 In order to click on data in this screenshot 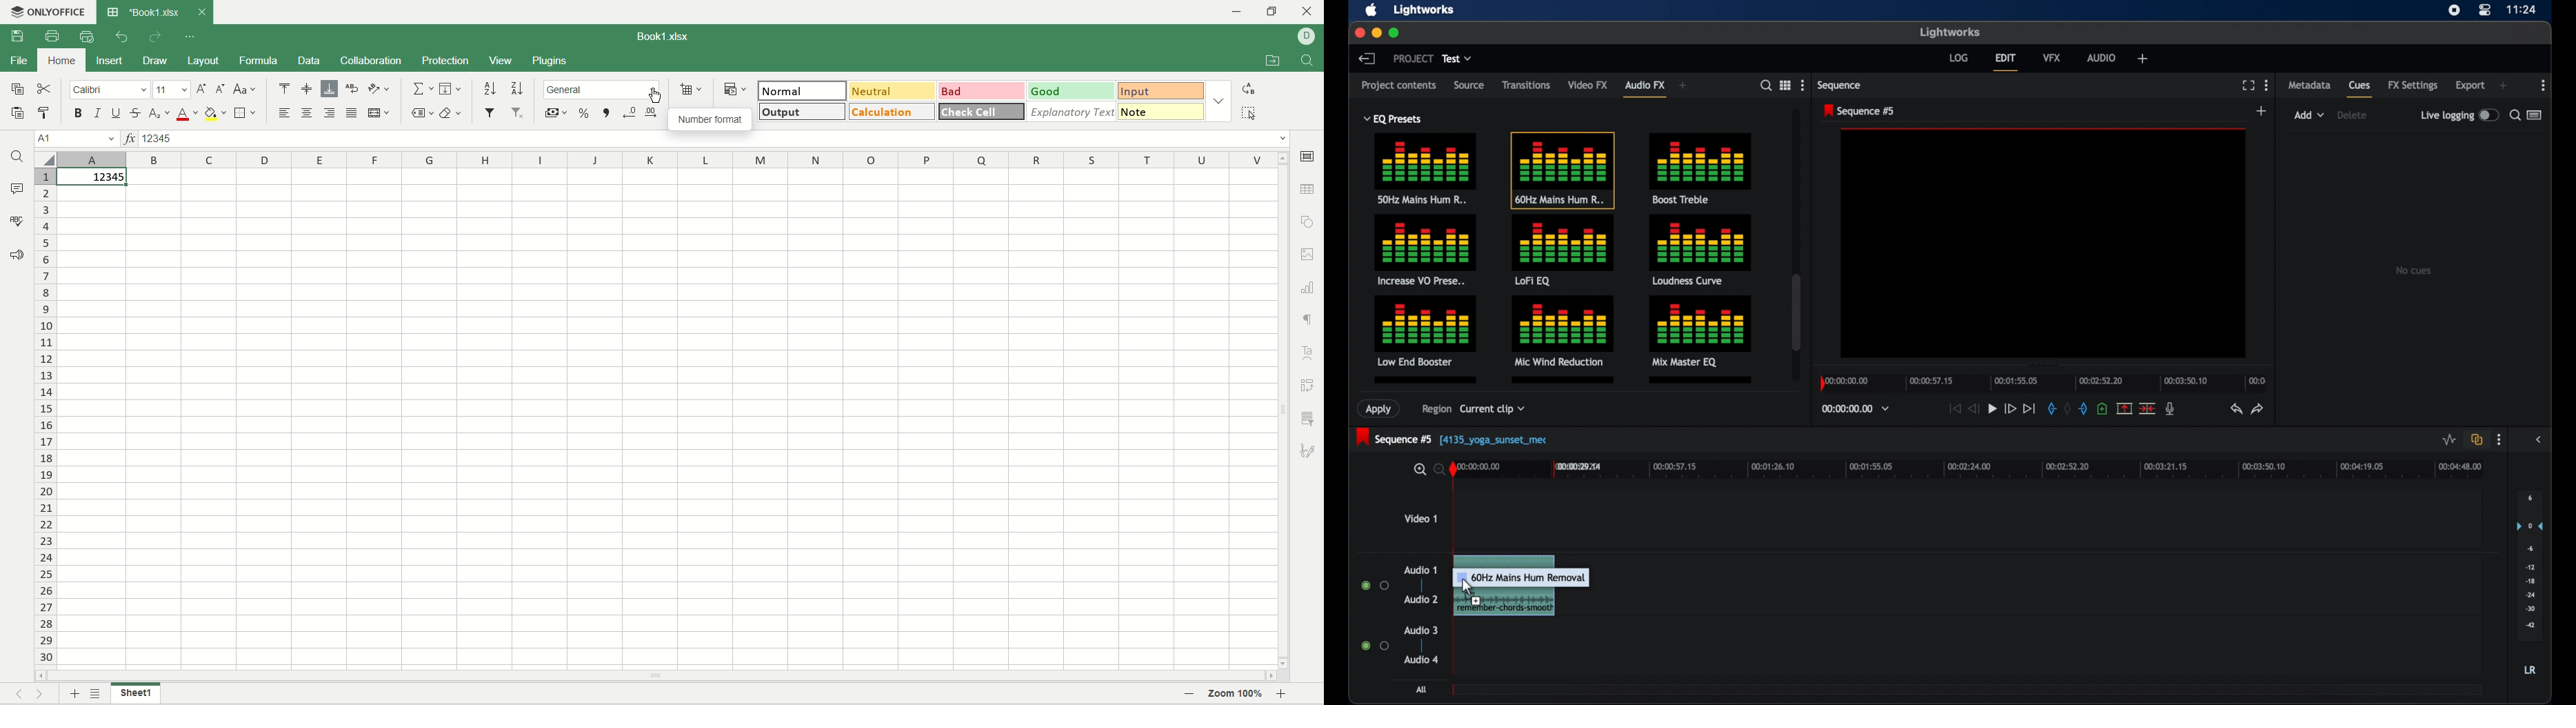, I will do `click(309, 61)`.